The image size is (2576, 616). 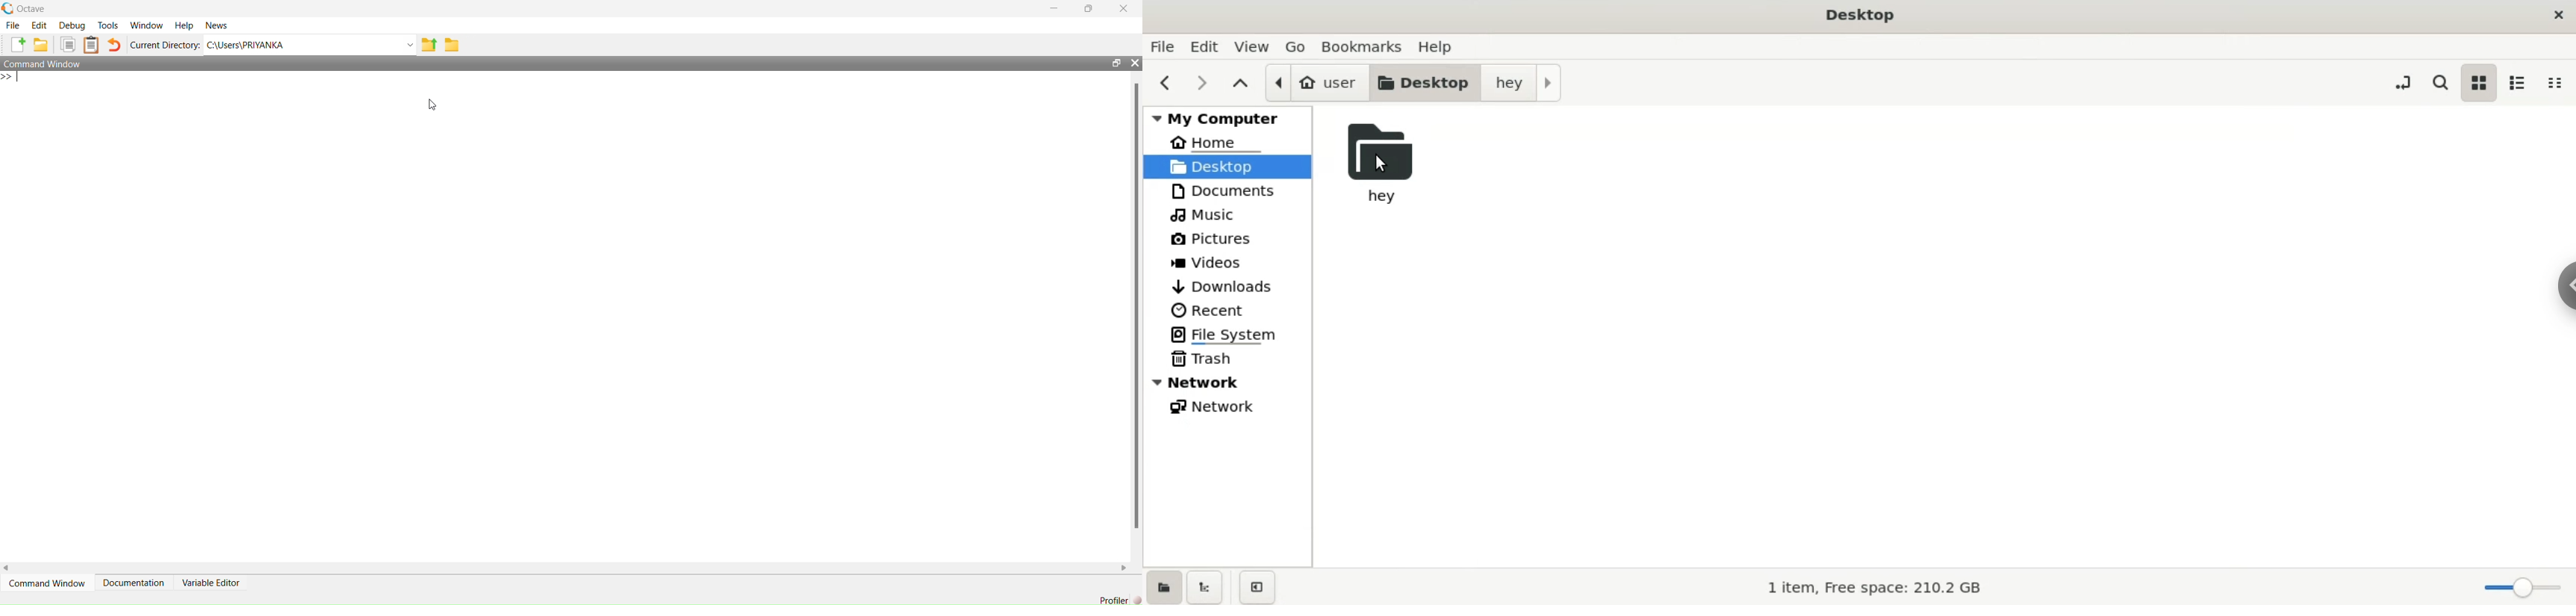 What do you see at coordinates (8, 9) in the screenshot?
I see `logo` at bounding box center [8, 9].